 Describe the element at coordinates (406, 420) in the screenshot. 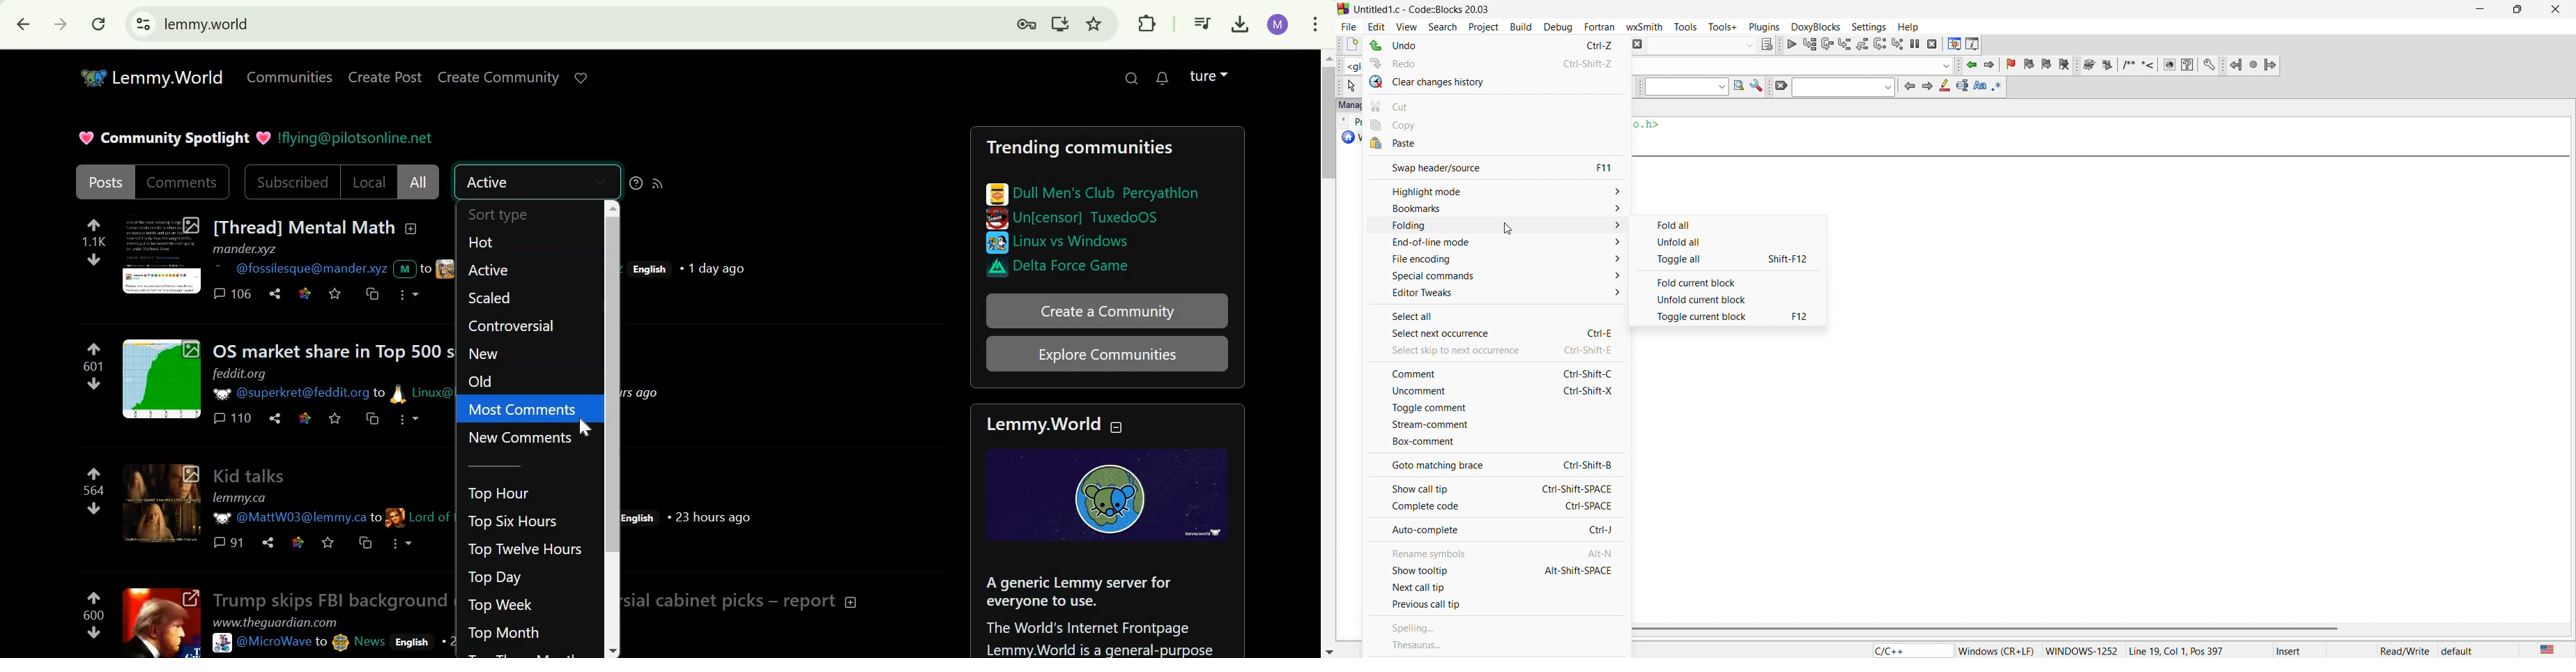

I see `more` at that location.